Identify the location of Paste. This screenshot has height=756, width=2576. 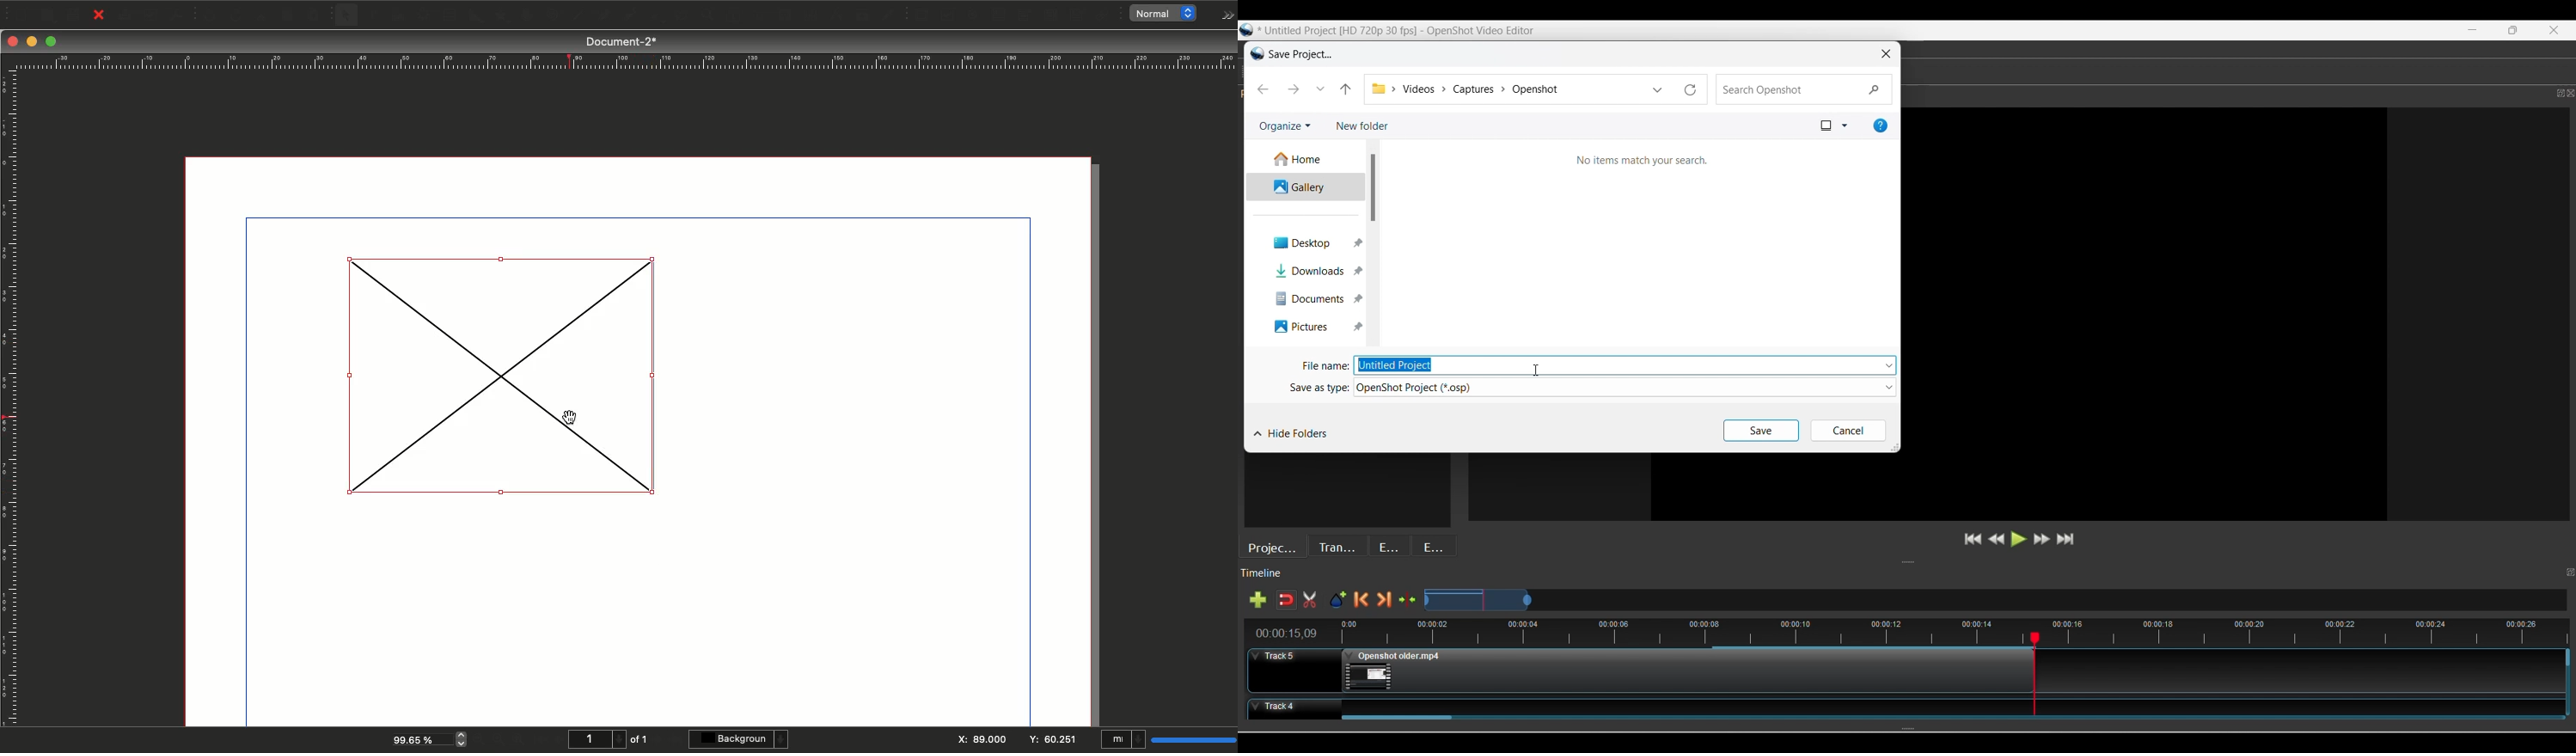
(319, 15).